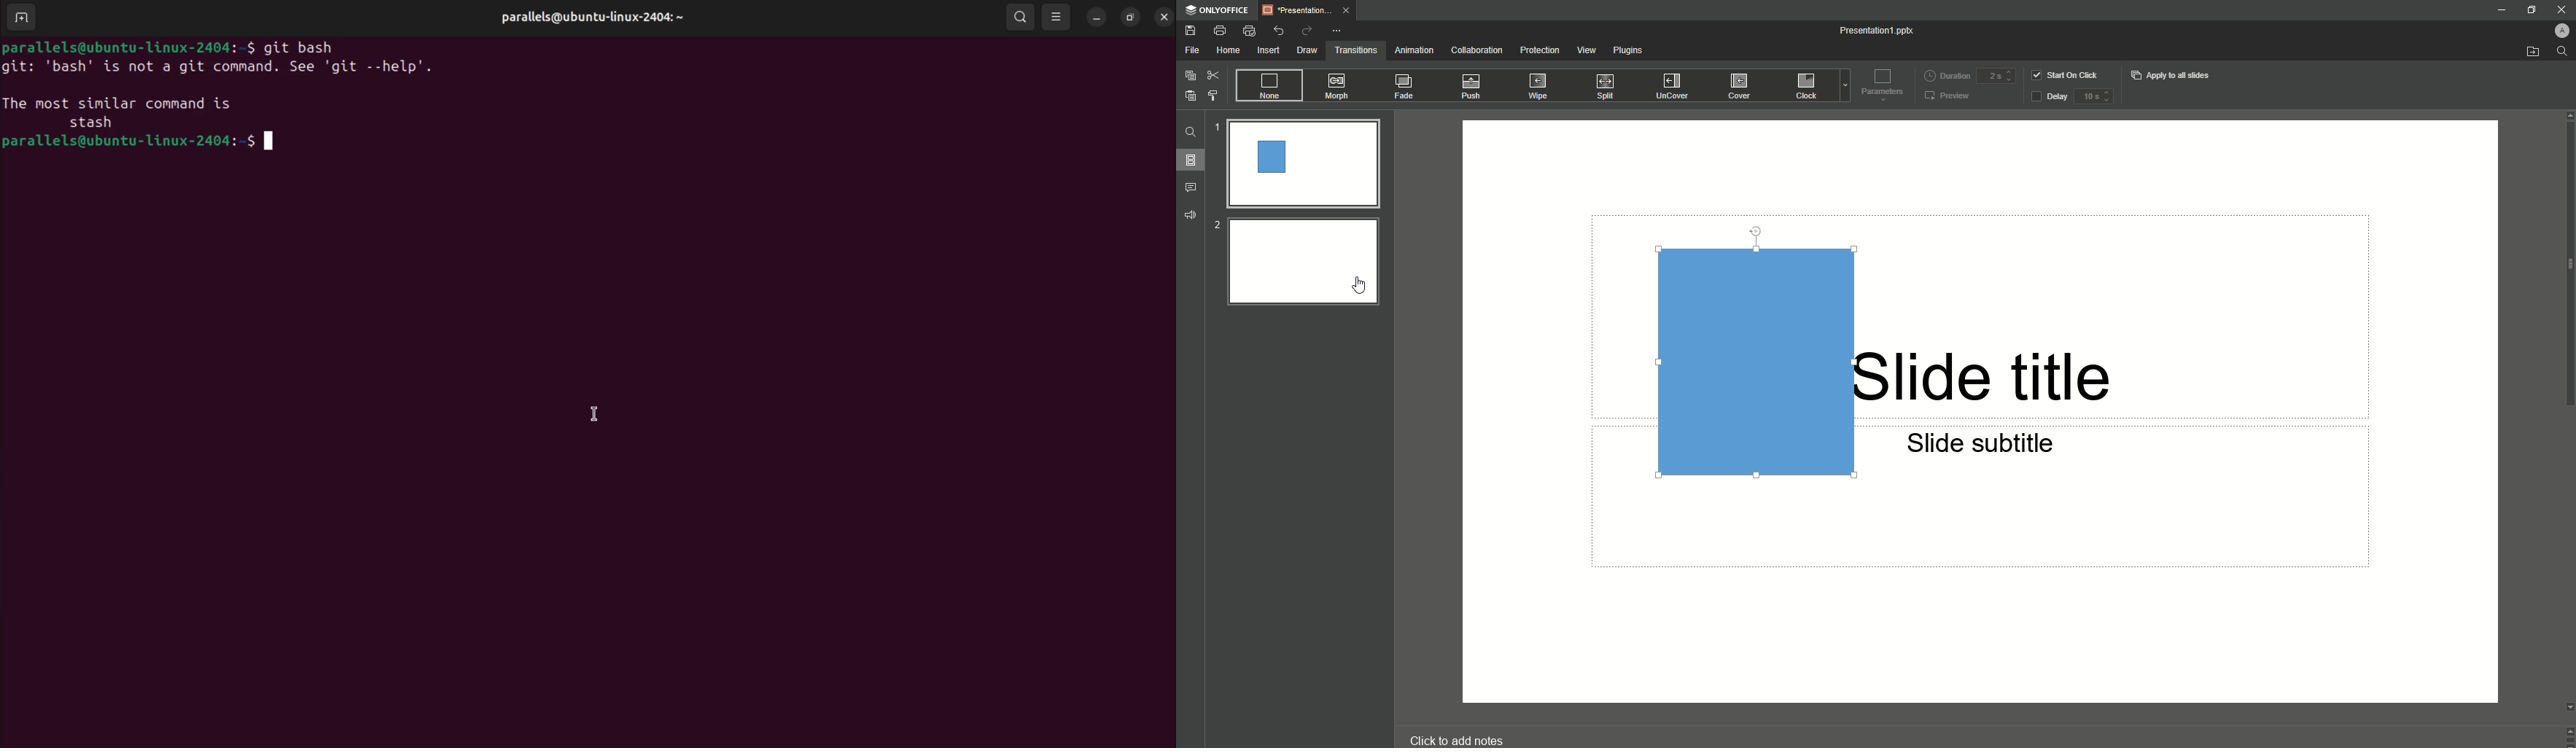 This screenshot has height=756, width=2576. What do you see at coordinates (1191, 160) in the screenshot?
I see `Slides` at bounding box center [1191, 160].